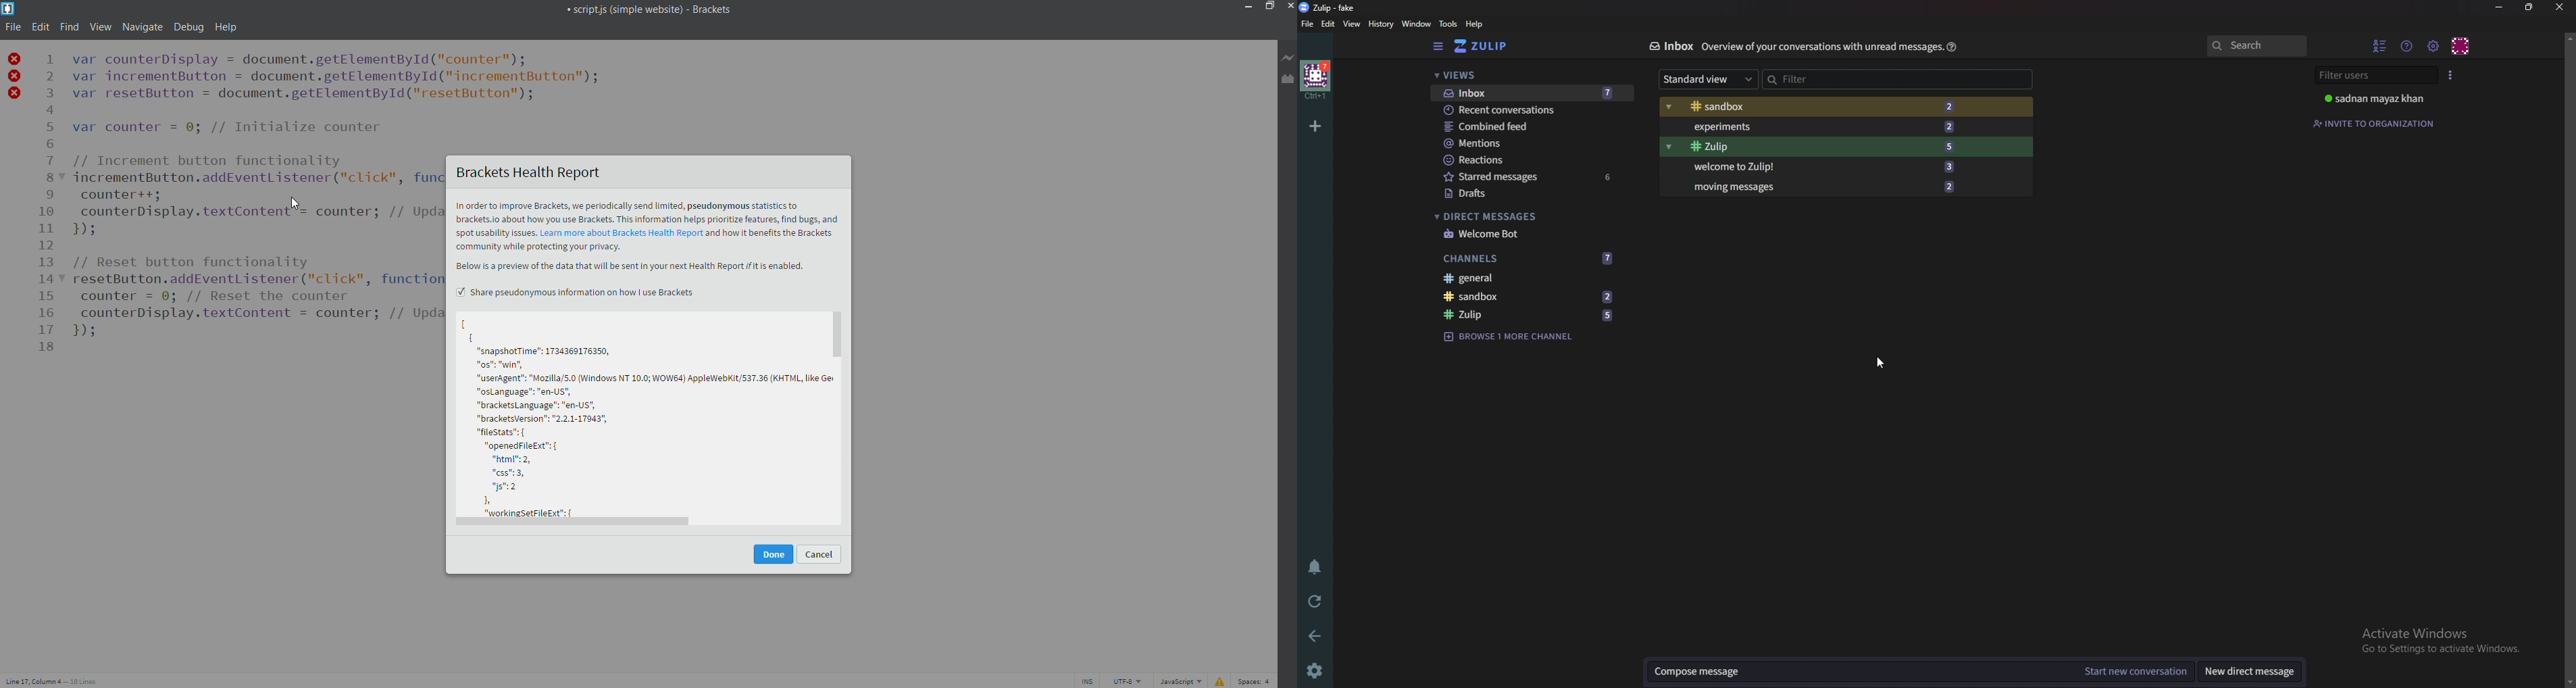 This screenshot has width=2576, height=700. Describe the element at coordinates (1317, 565) in the screenshot. I see `Enable do not disturb` at that location.